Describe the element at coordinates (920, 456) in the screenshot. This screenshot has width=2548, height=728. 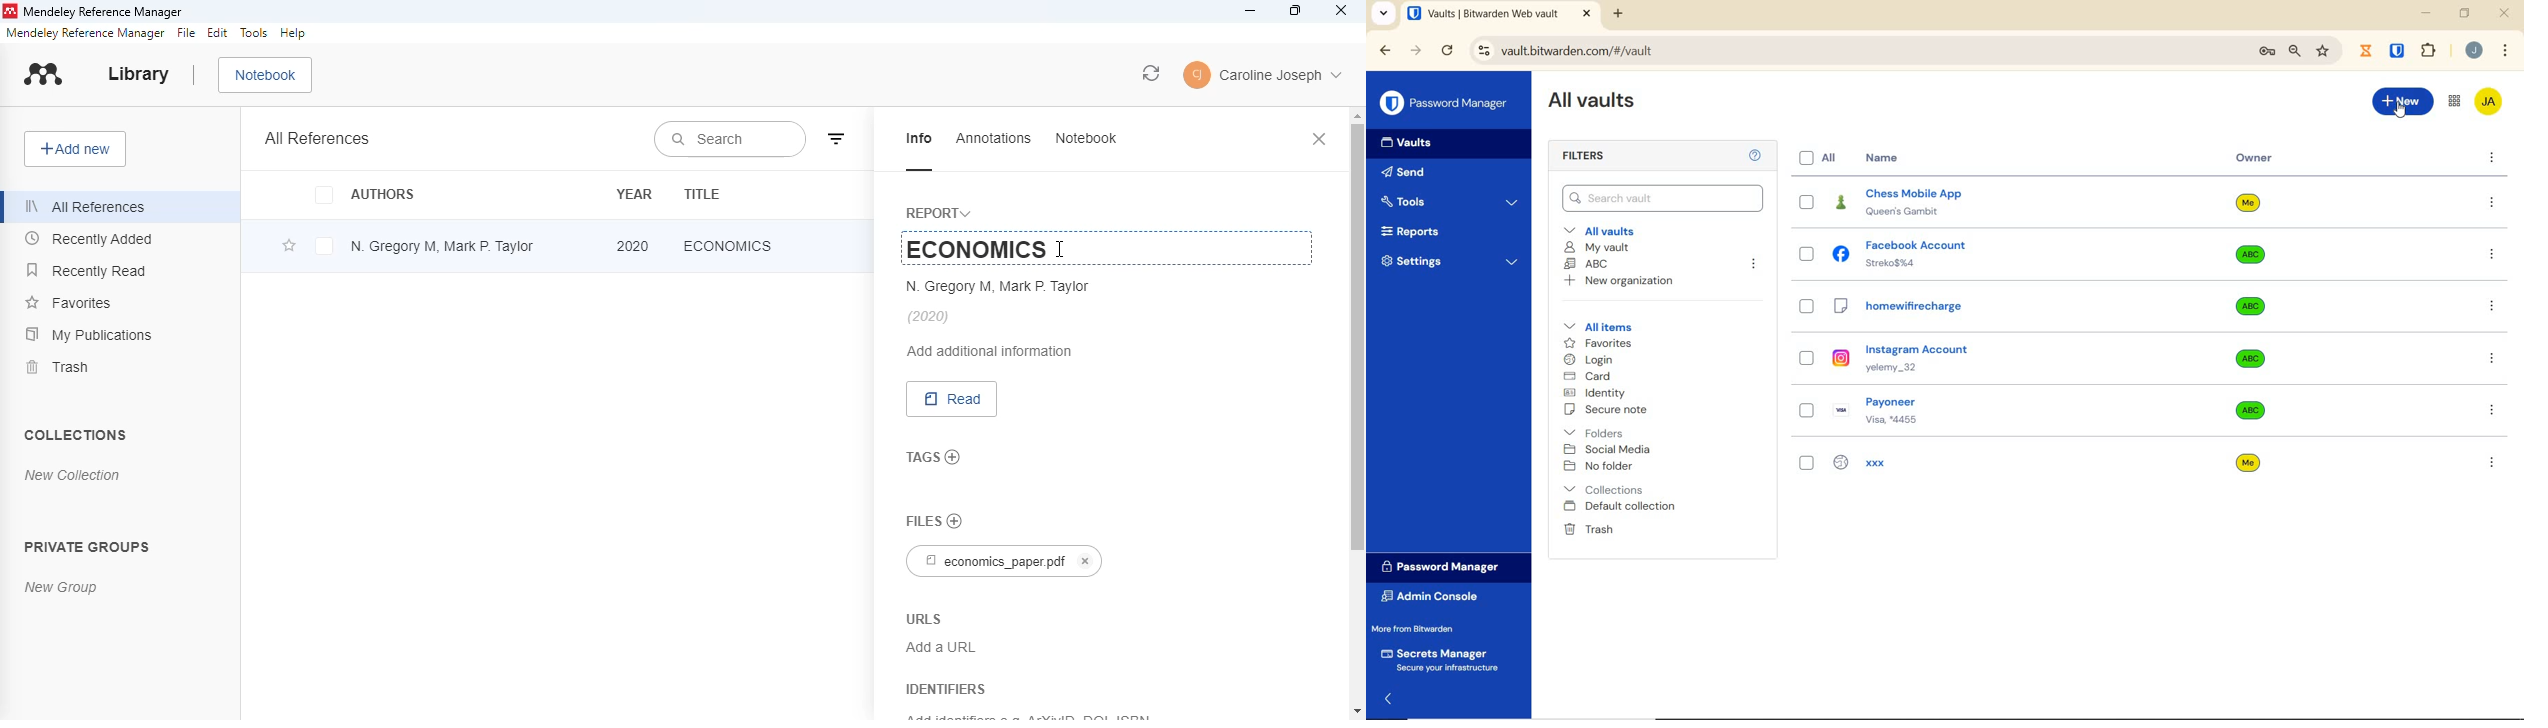
I see `tags` at that location.